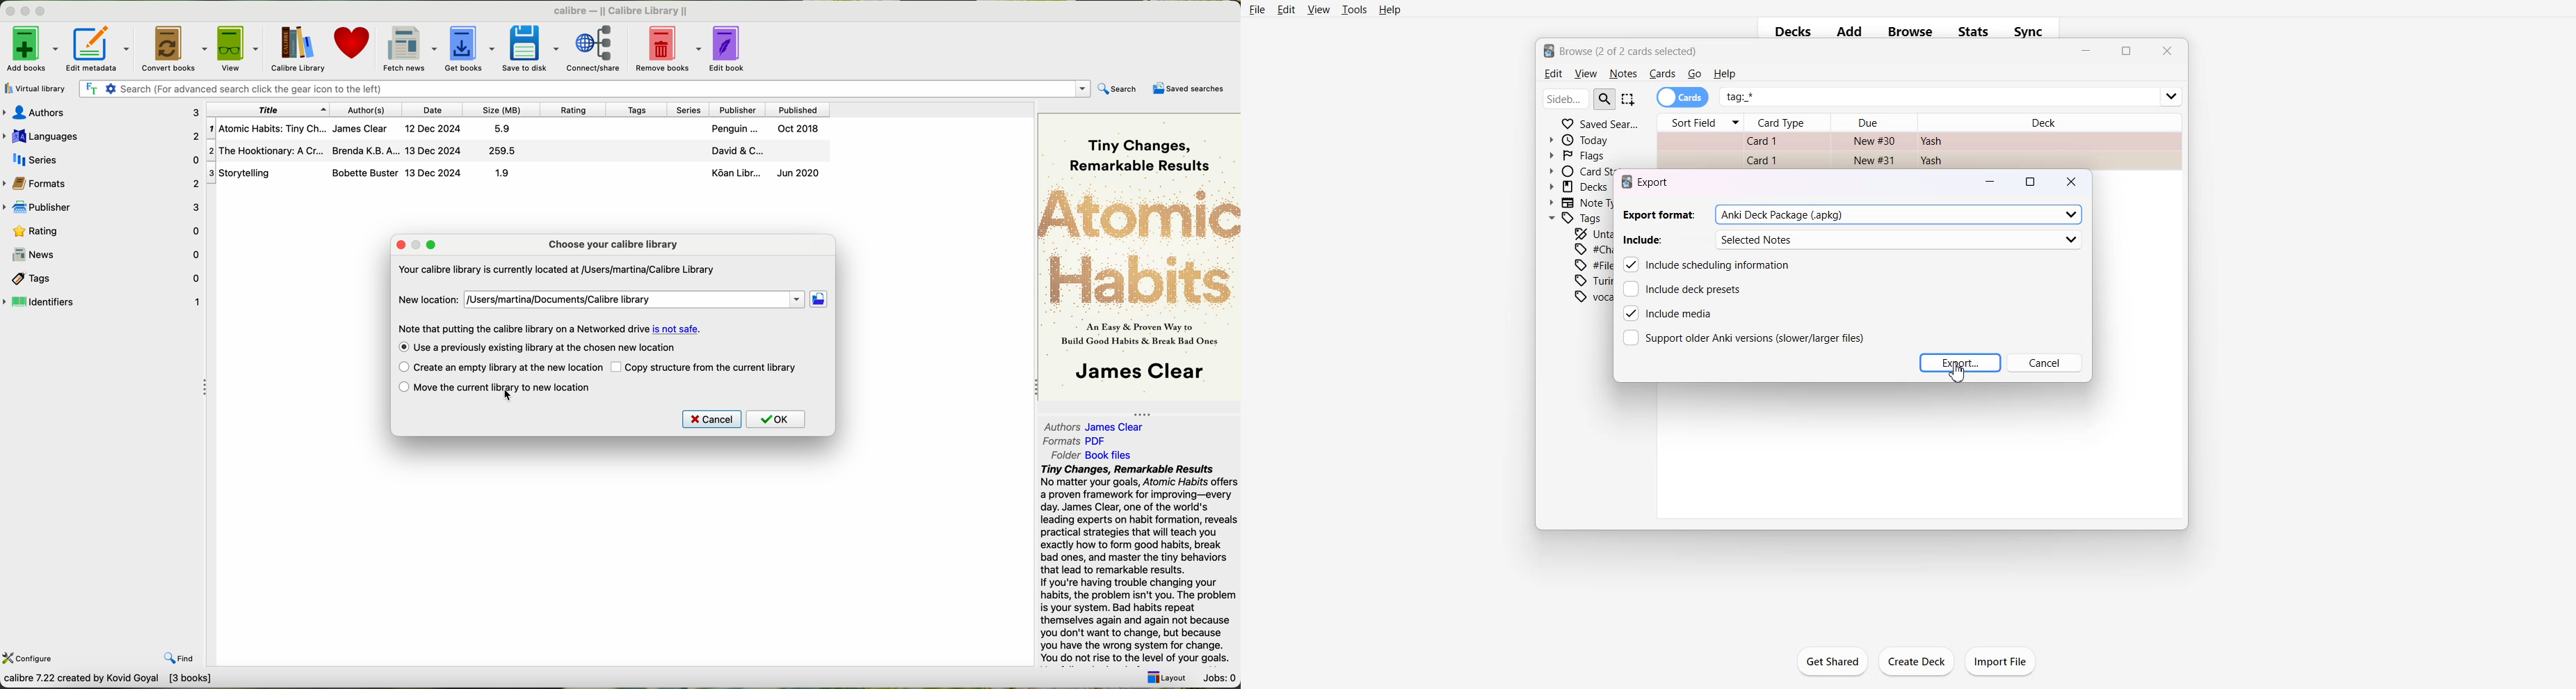 The width and height of the screenshot is (2576, 700). What do you see at coordinates (1832, 661) in the screenshot?
I see `Get Shared` at bounding box center [1832, 661].